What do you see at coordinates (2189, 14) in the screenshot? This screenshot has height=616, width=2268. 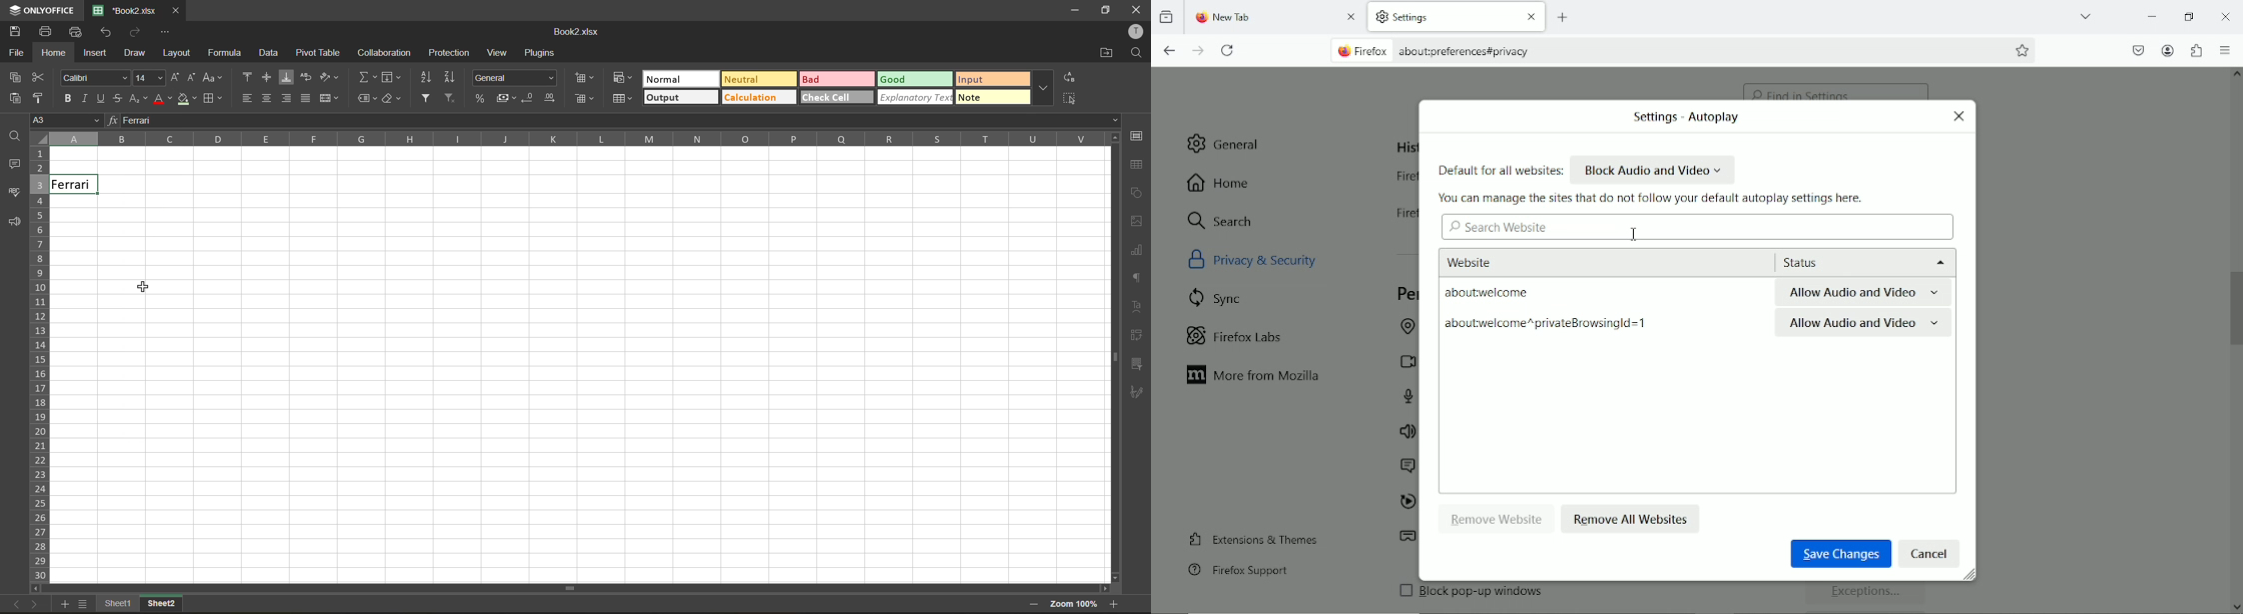 I see `restore down` at bounding box center [2189, 14].